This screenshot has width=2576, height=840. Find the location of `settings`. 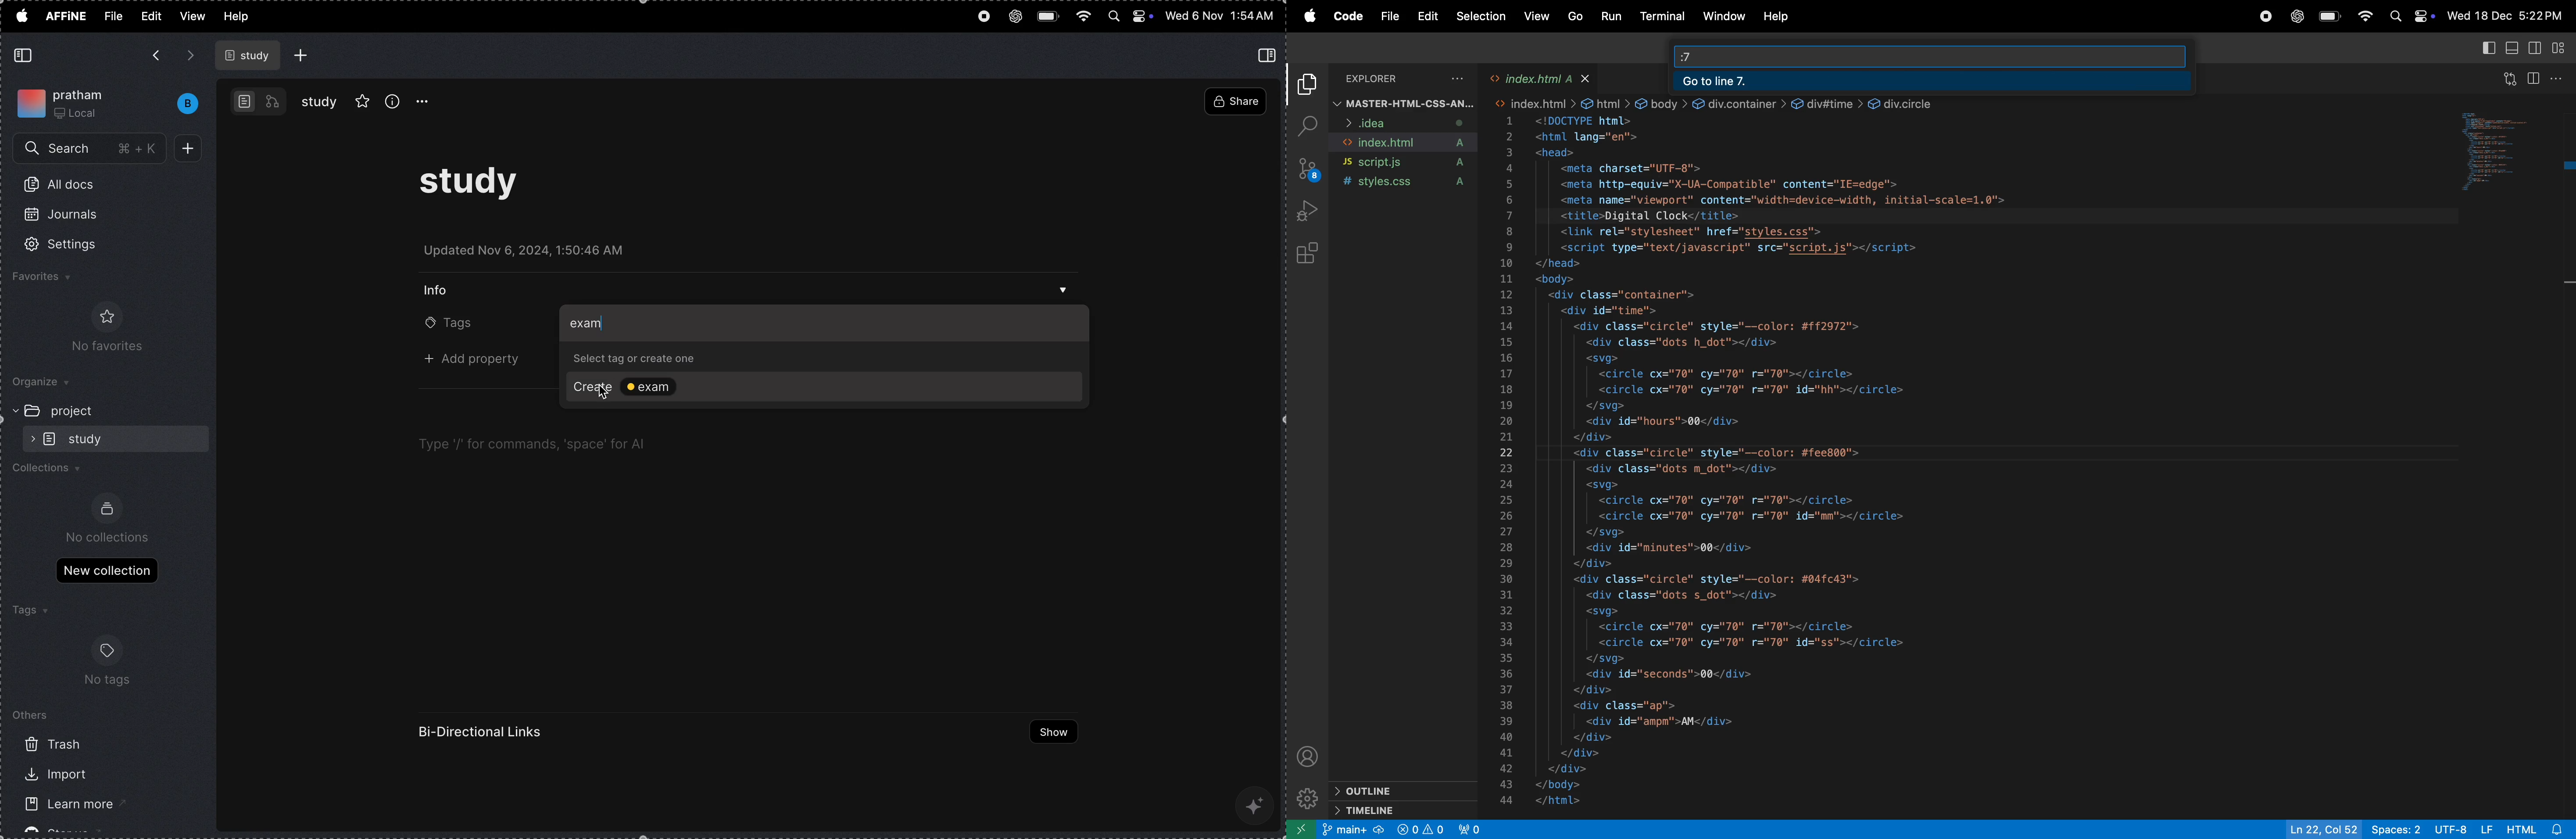

settings is located at coordinates (1307, 798).